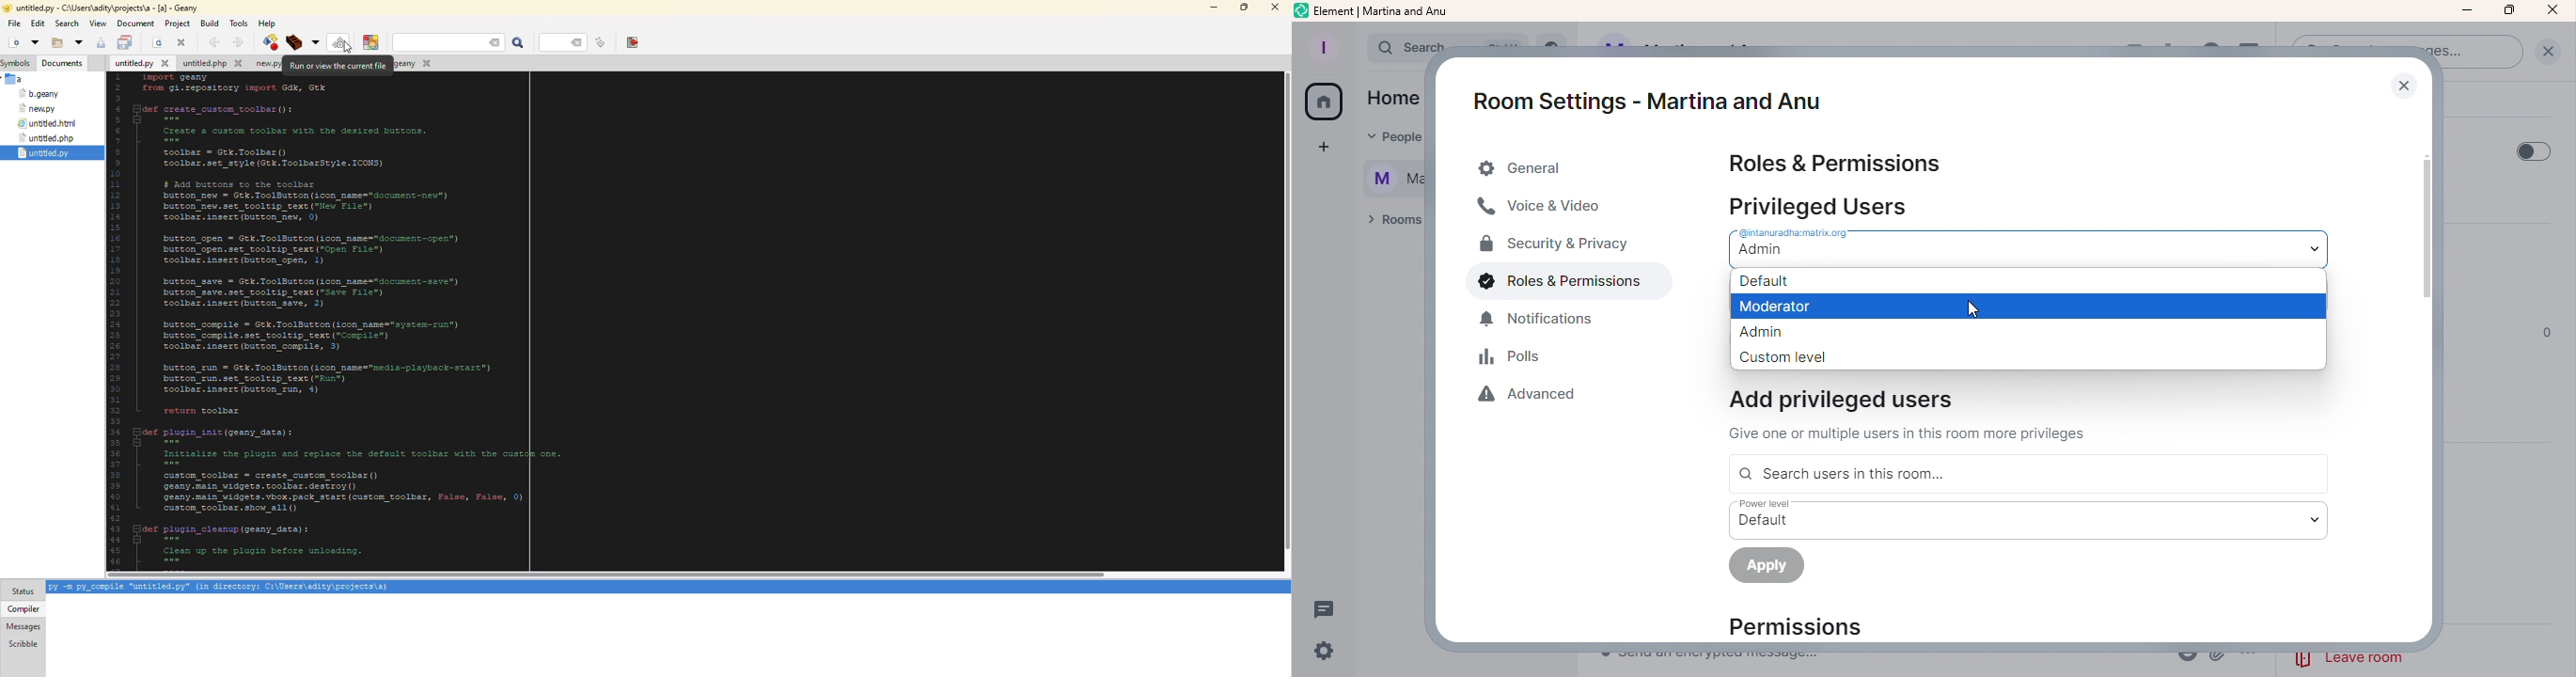  Describe the element at coordinates (1323, 44) in the screenshot. I see `Profile ` at that location.